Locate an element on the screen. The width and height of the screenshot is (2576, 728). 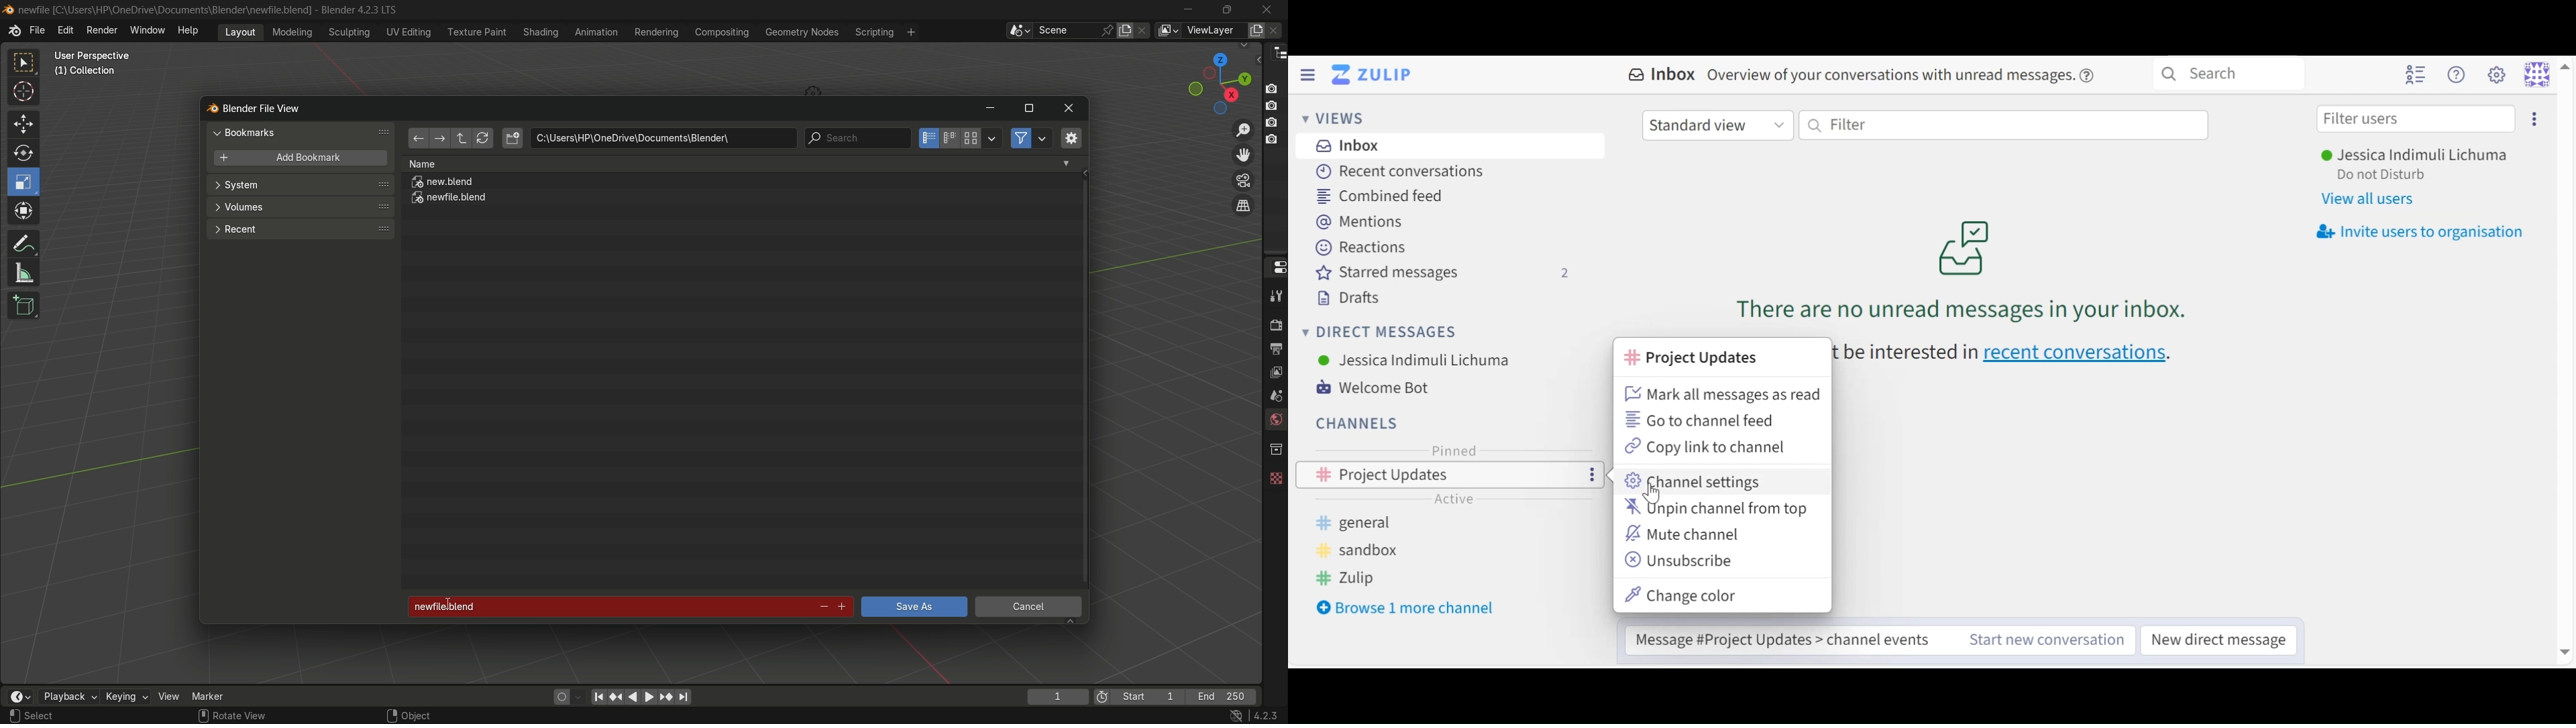
Pinned is located at coordinates (1452, 452).